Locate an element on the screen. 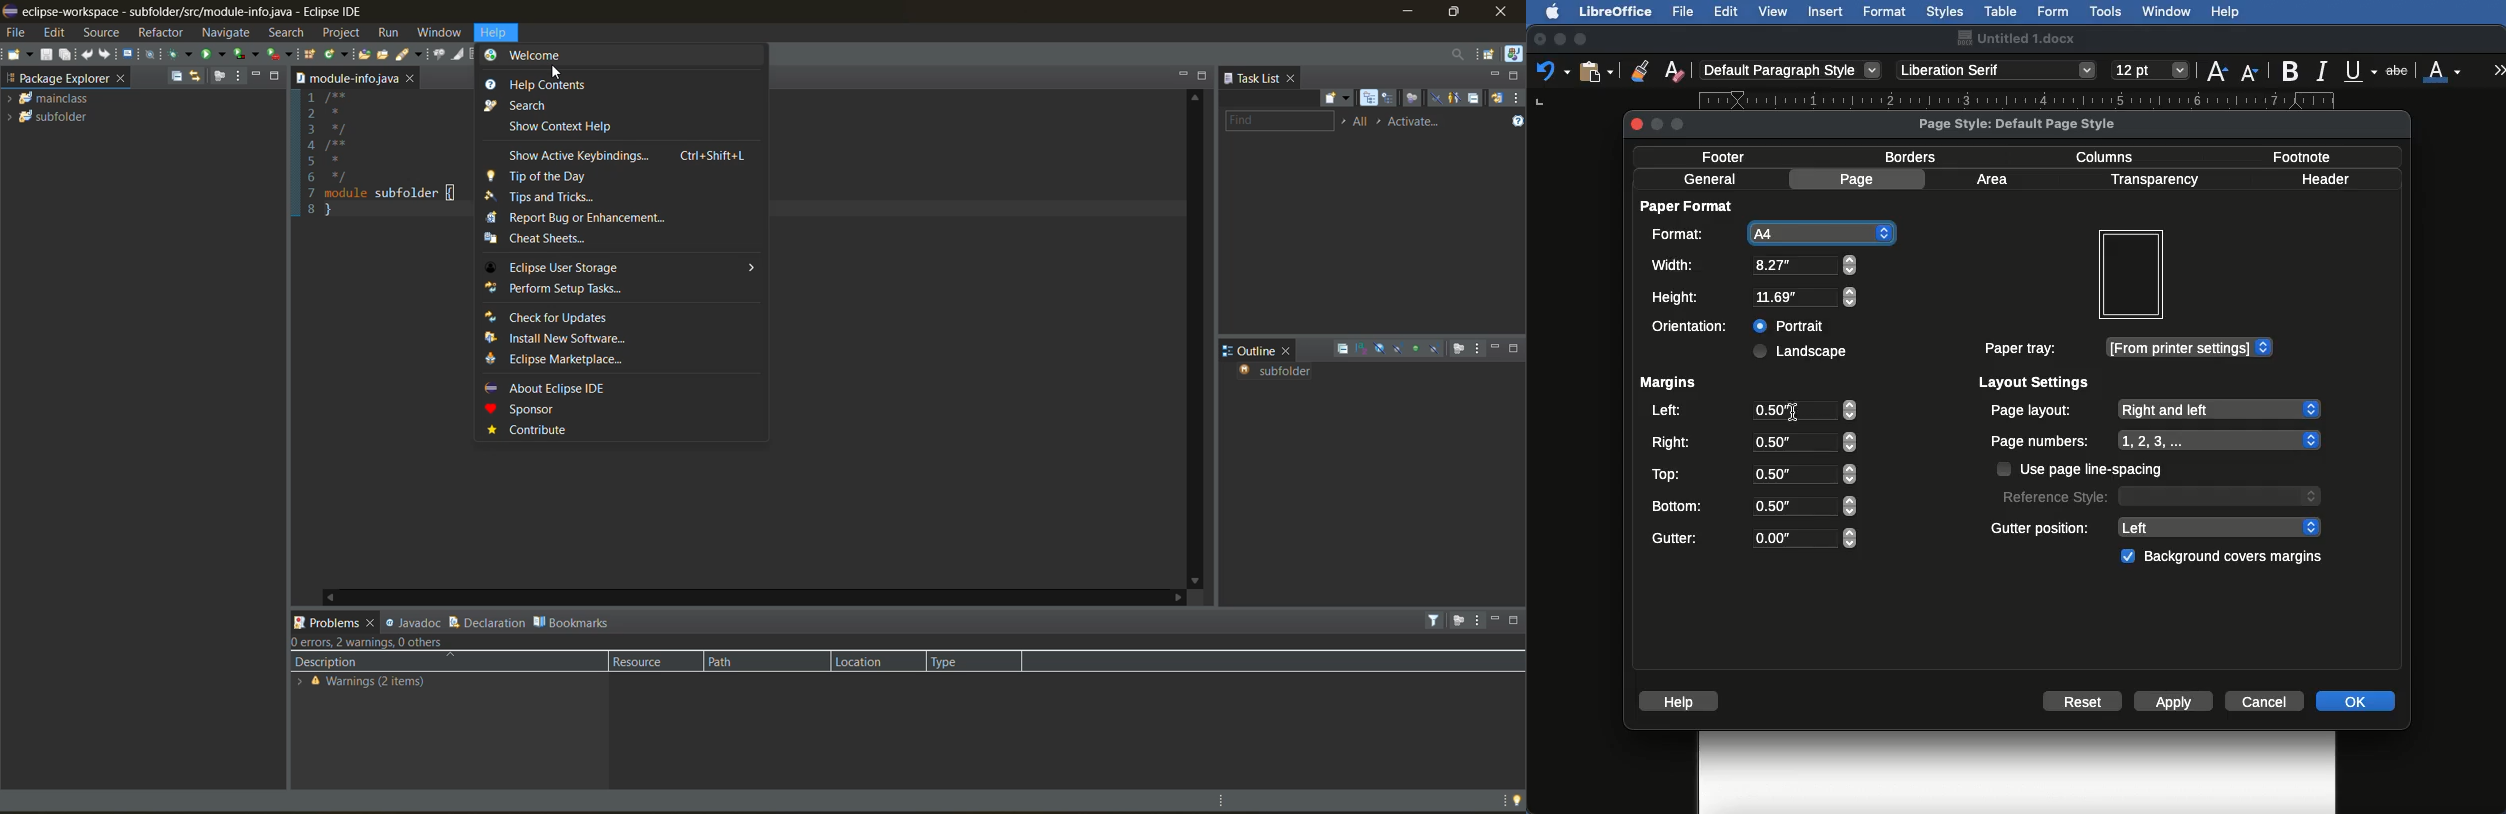 This screenshot has height=840, width=2520. close is located at coordinates (374, 624).